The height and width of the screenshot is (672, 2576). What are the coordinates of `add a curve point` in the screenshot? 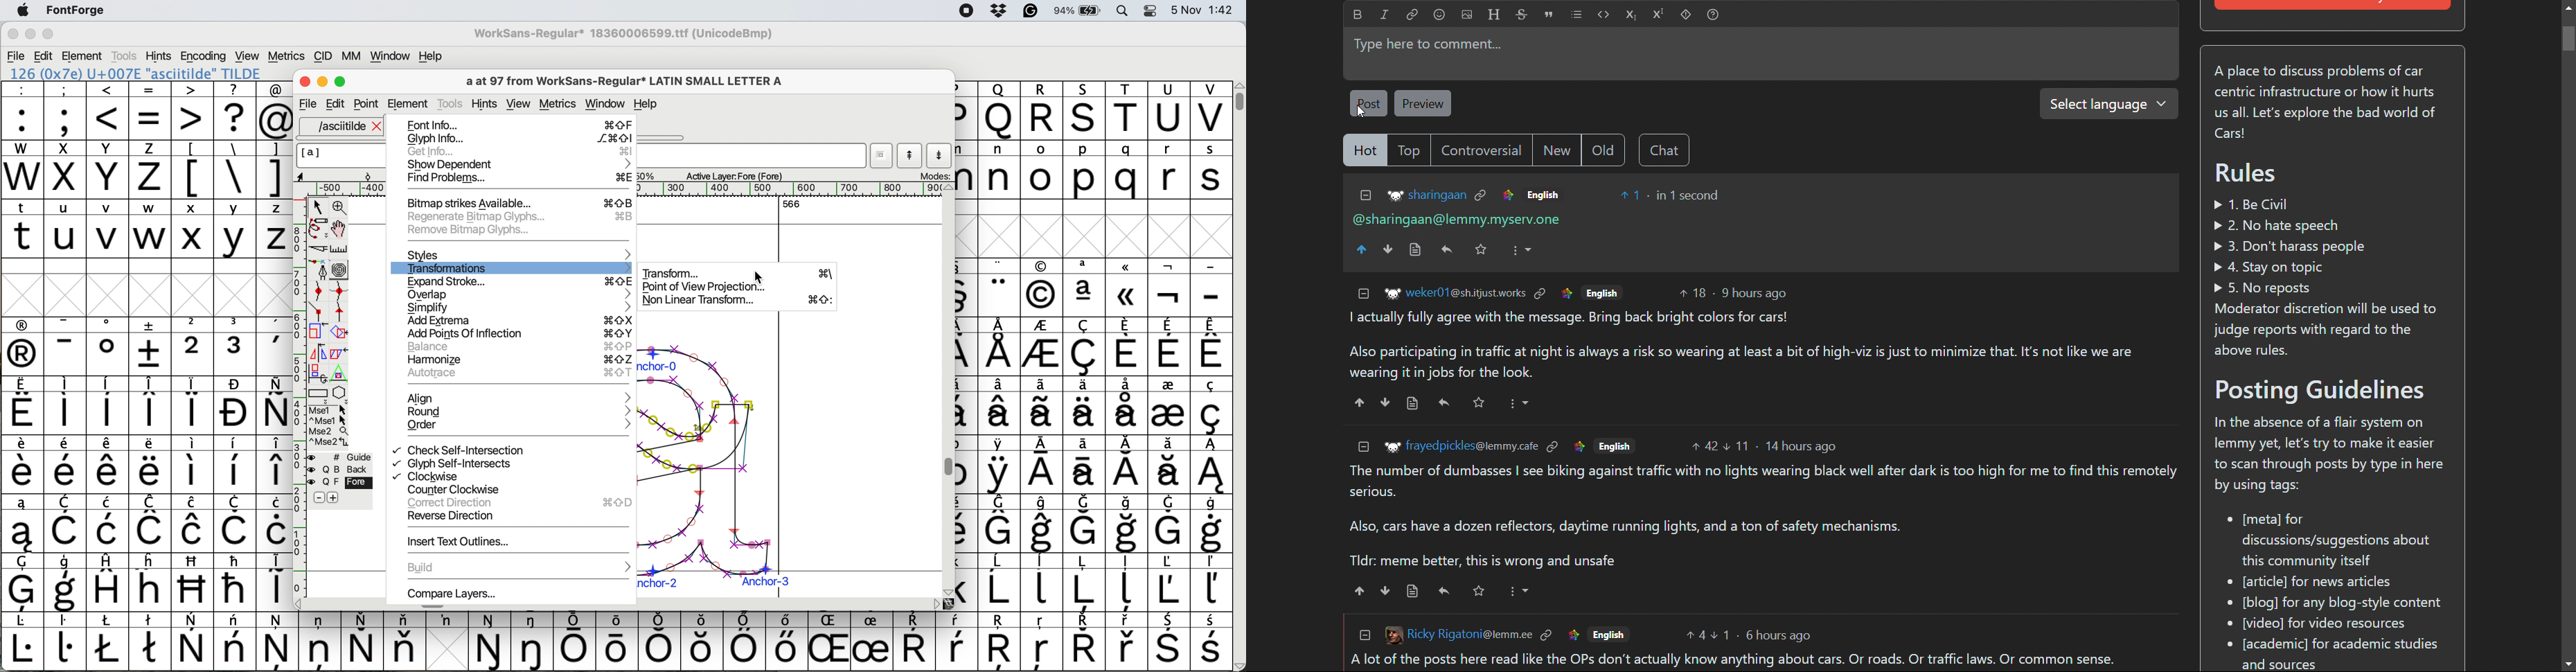 It's located at (319, 291).